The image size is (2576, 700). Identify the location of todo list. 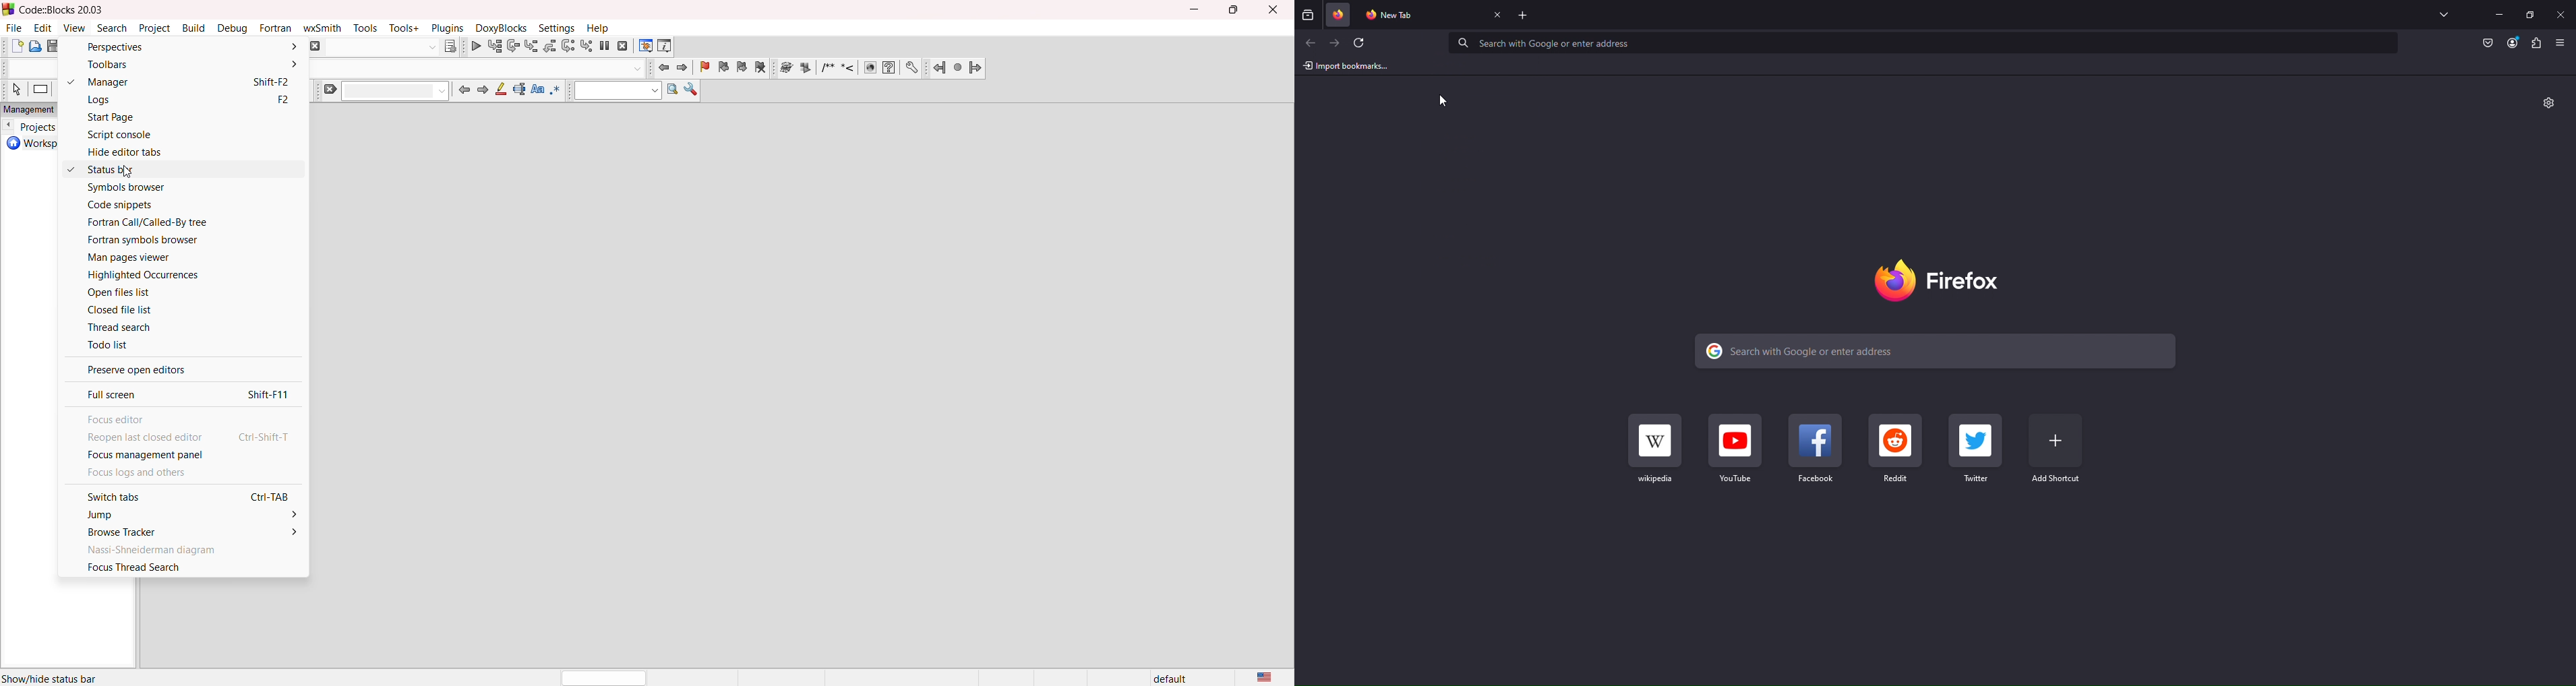
(179, 343).